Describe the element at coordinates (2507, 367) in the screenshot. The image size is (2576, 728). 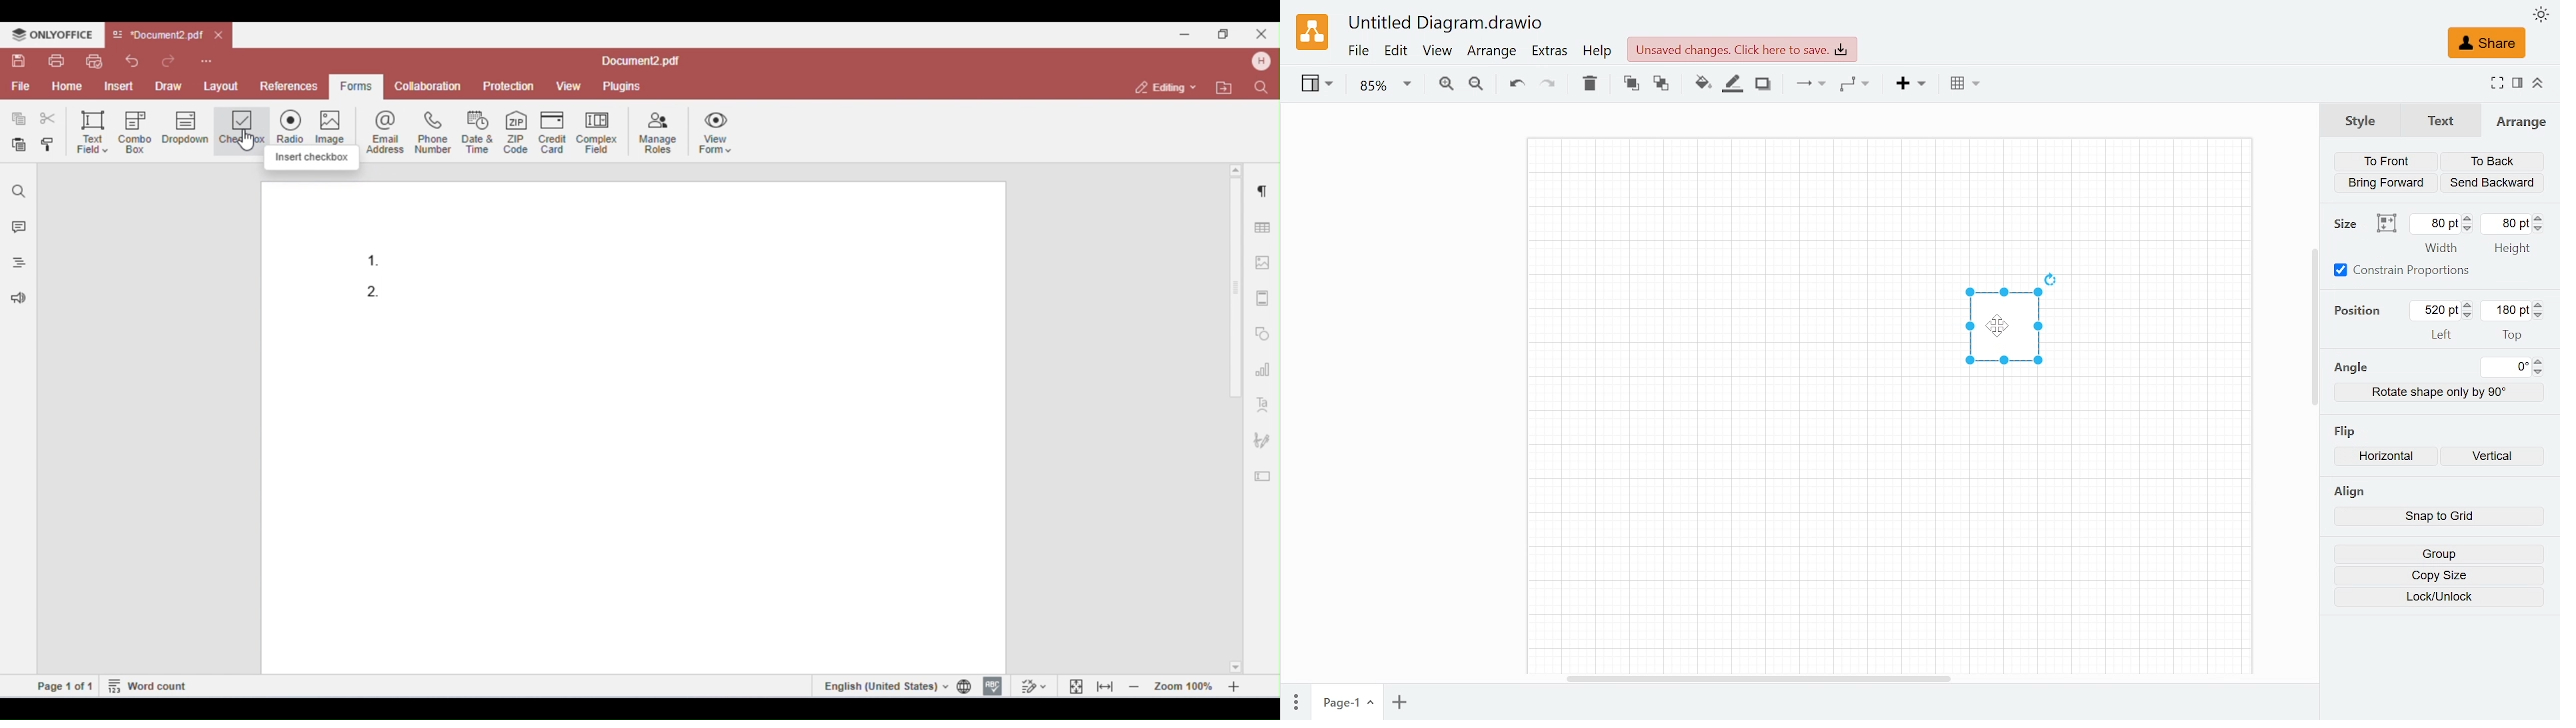
I see `Current angle` at that location.